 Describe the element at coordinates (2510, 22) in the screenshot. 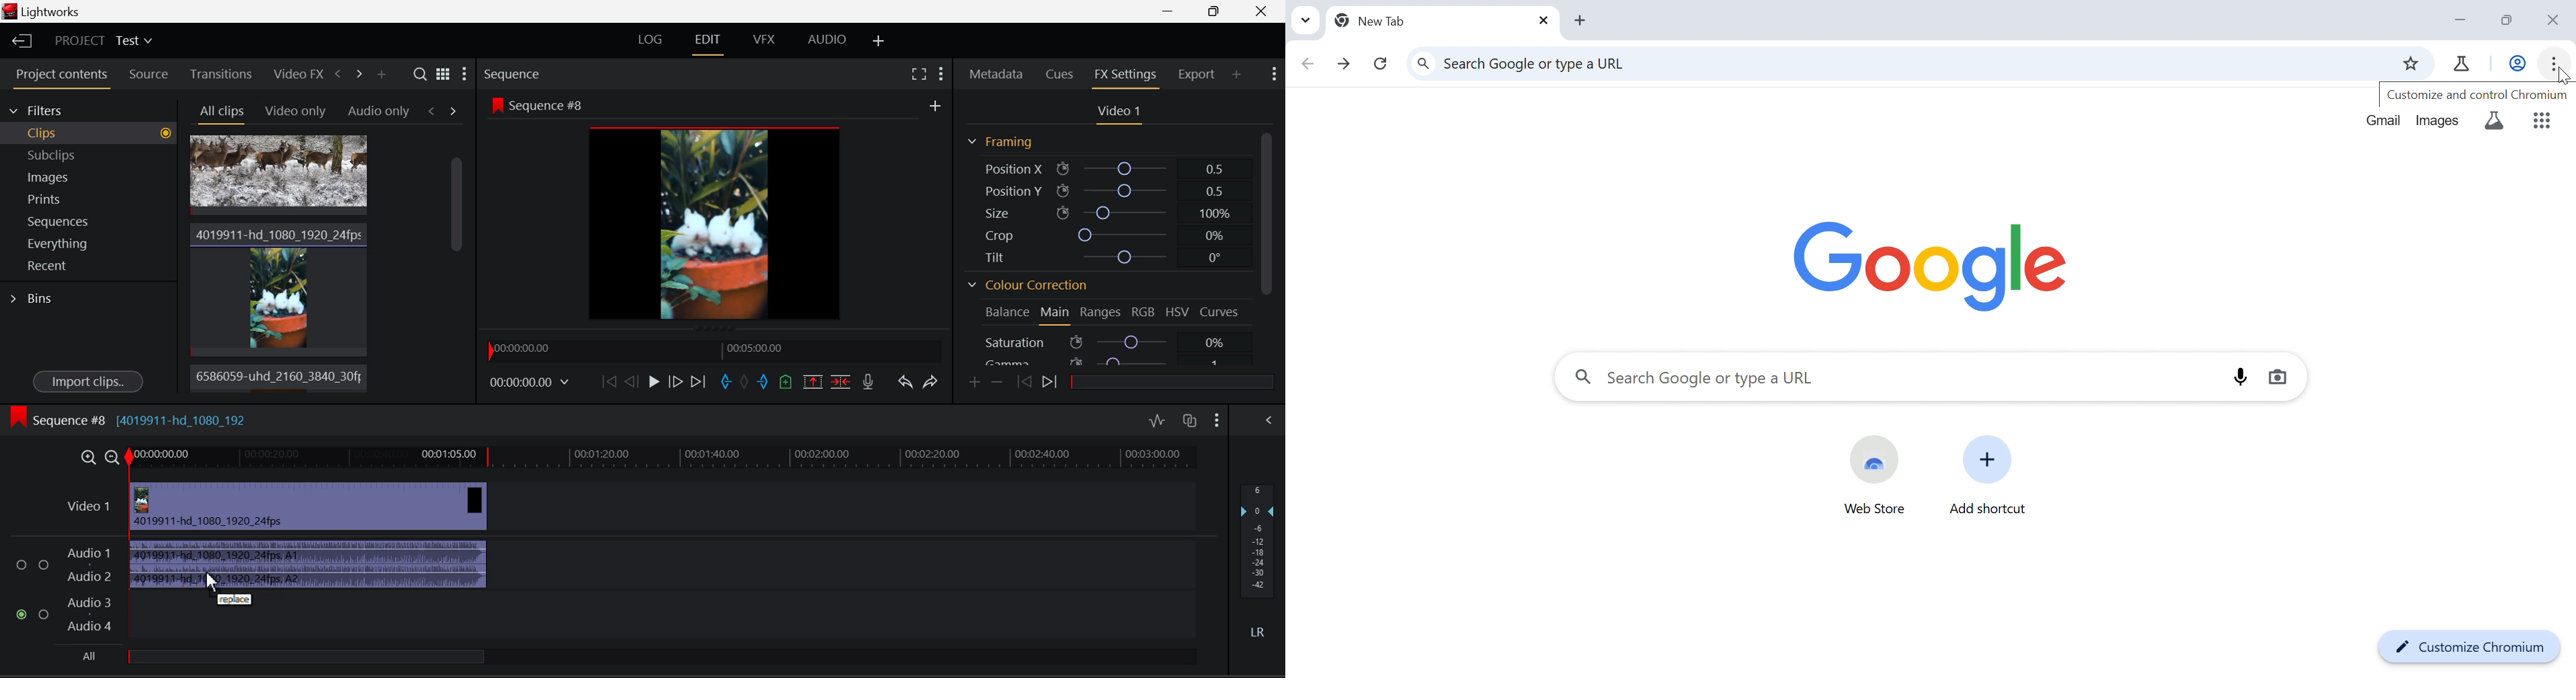

I see `Restore down` at that location.